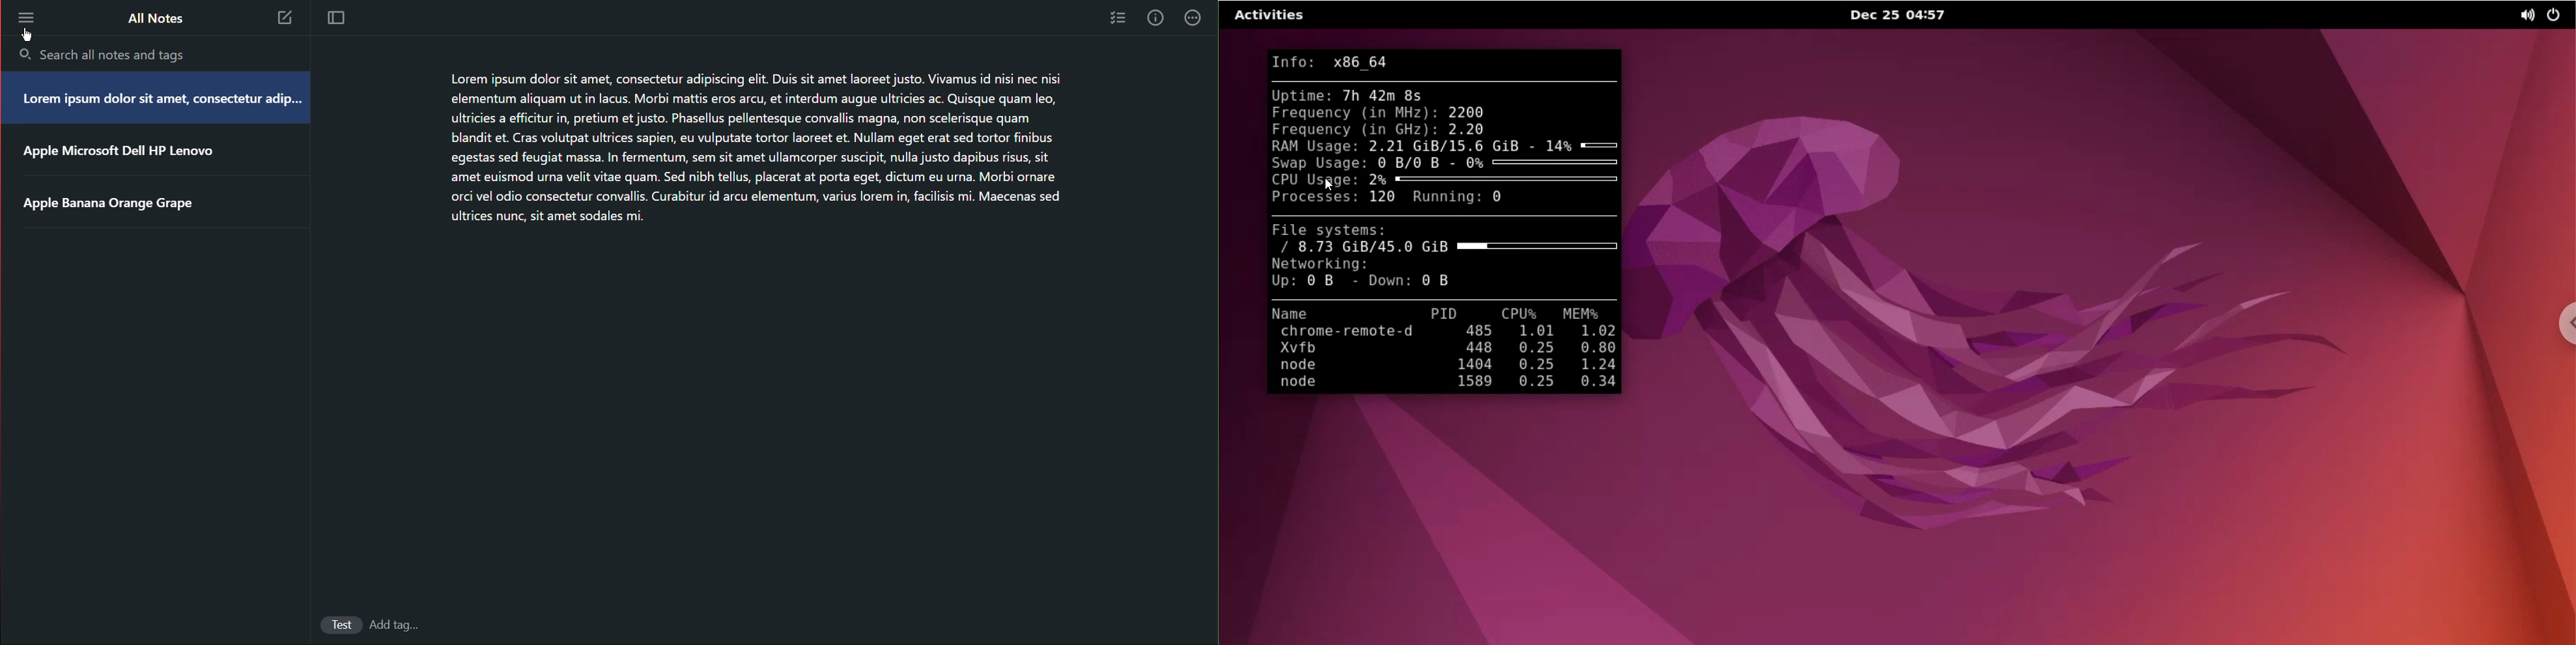 The width and height of the screenshot is (2576, 672). Describe the element at coordinates (121, 152) in the screenshot. I see `Apple Microsoft Dell HP Lenovo` at that location.